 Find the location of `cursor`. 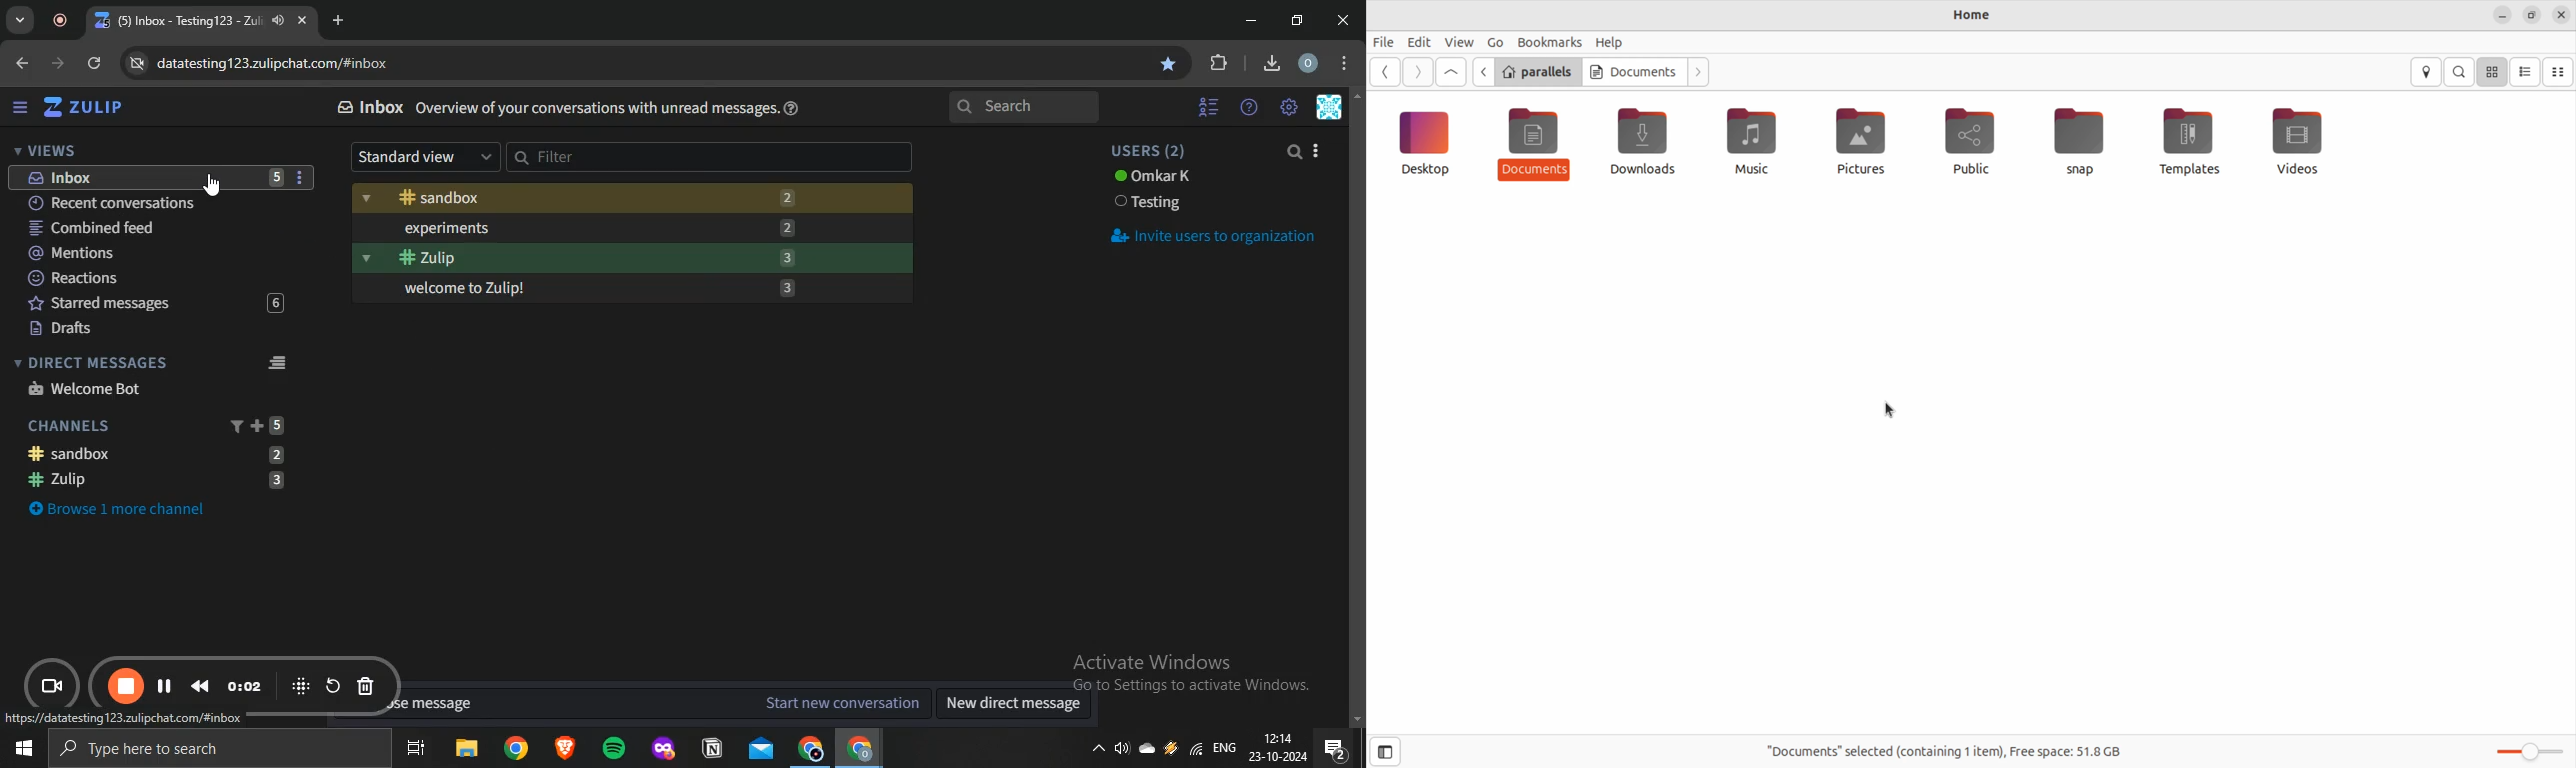

cursor is located at coordinates (213, 185).